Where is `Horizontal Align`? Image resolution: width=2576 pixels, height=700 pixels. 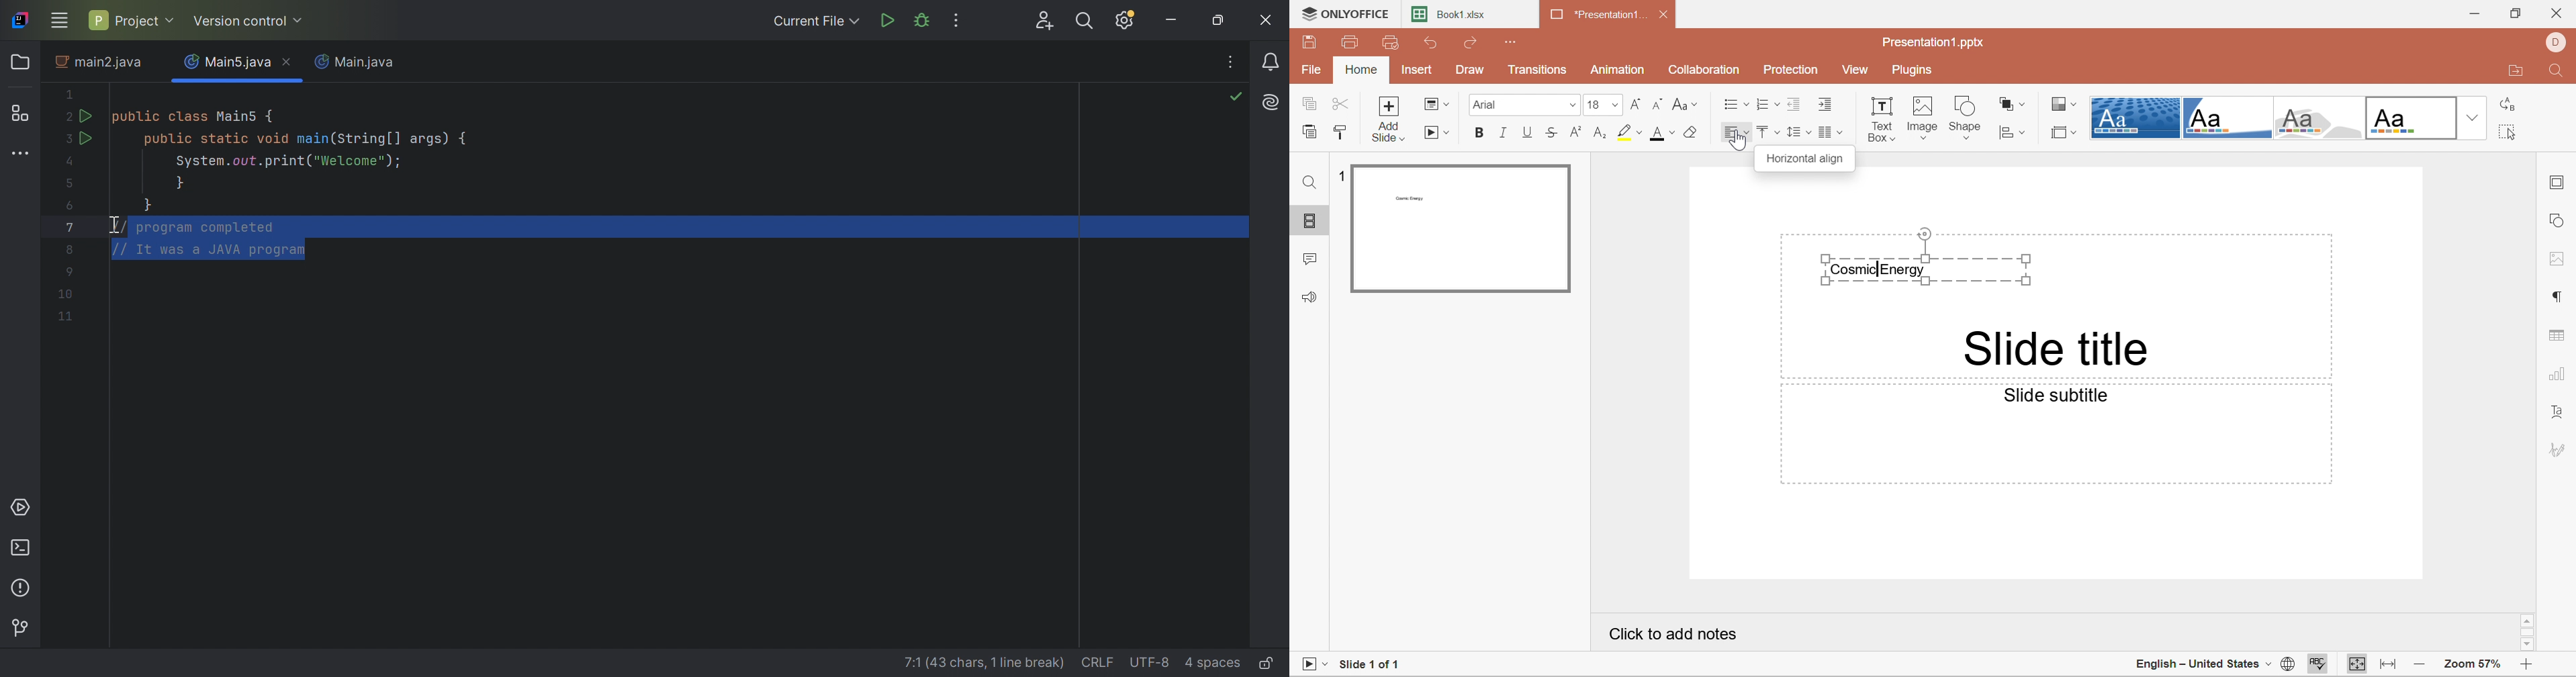
Horizontal Align is located at coordinates (1809, 159).